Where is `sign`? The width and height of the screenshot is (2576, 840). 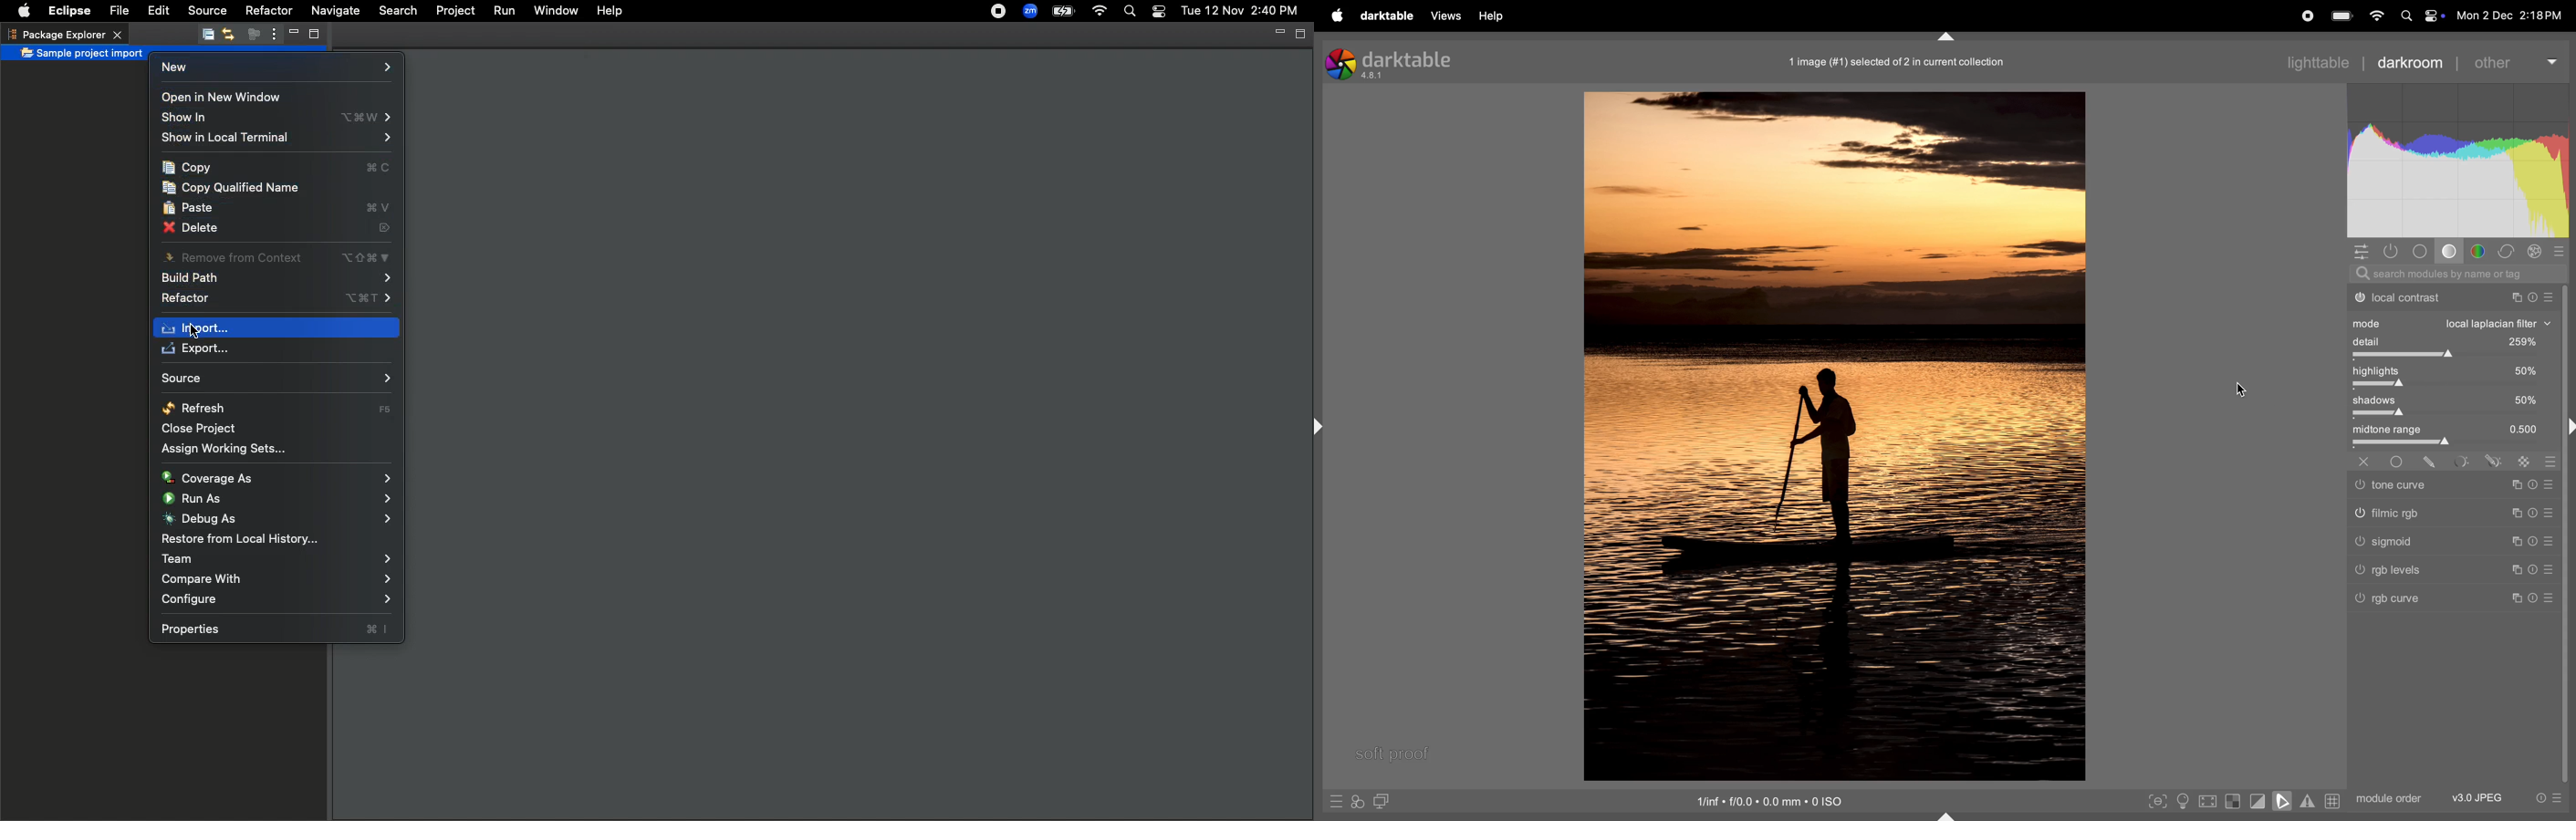
sign is located at coordinates (2465, 463).